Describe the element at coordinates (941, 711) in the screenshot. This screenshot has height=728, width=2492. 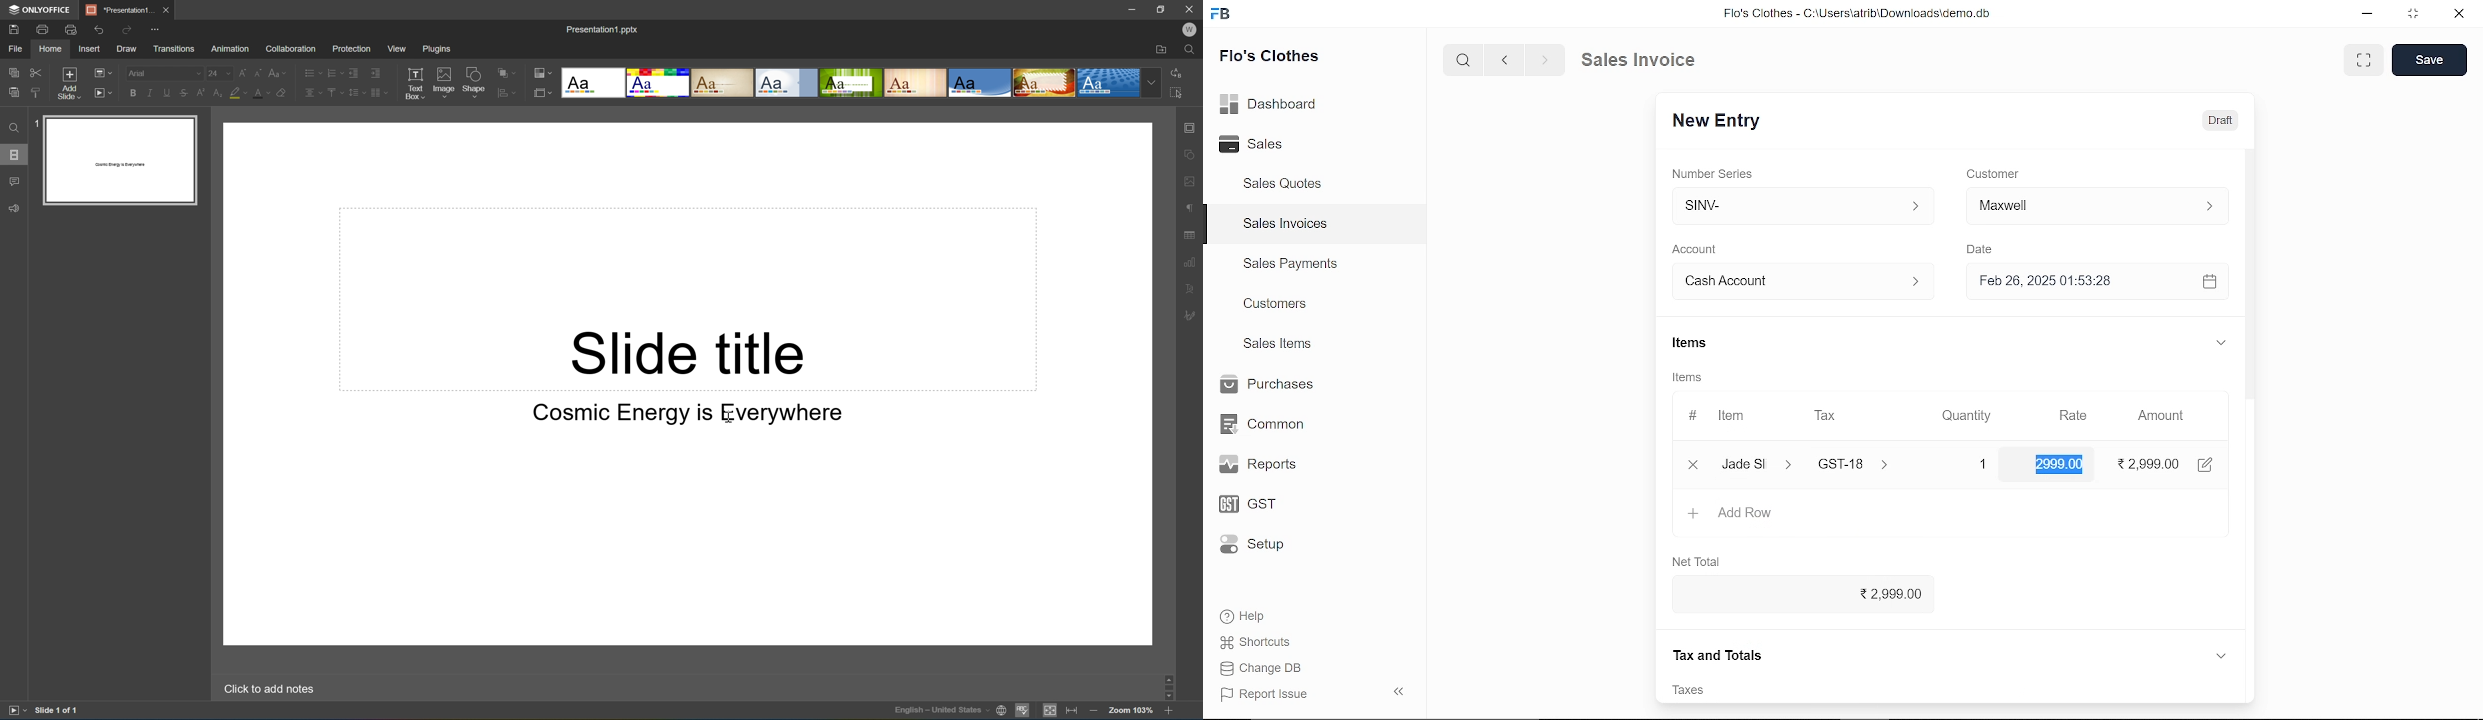
I see `English - United States` at that location.